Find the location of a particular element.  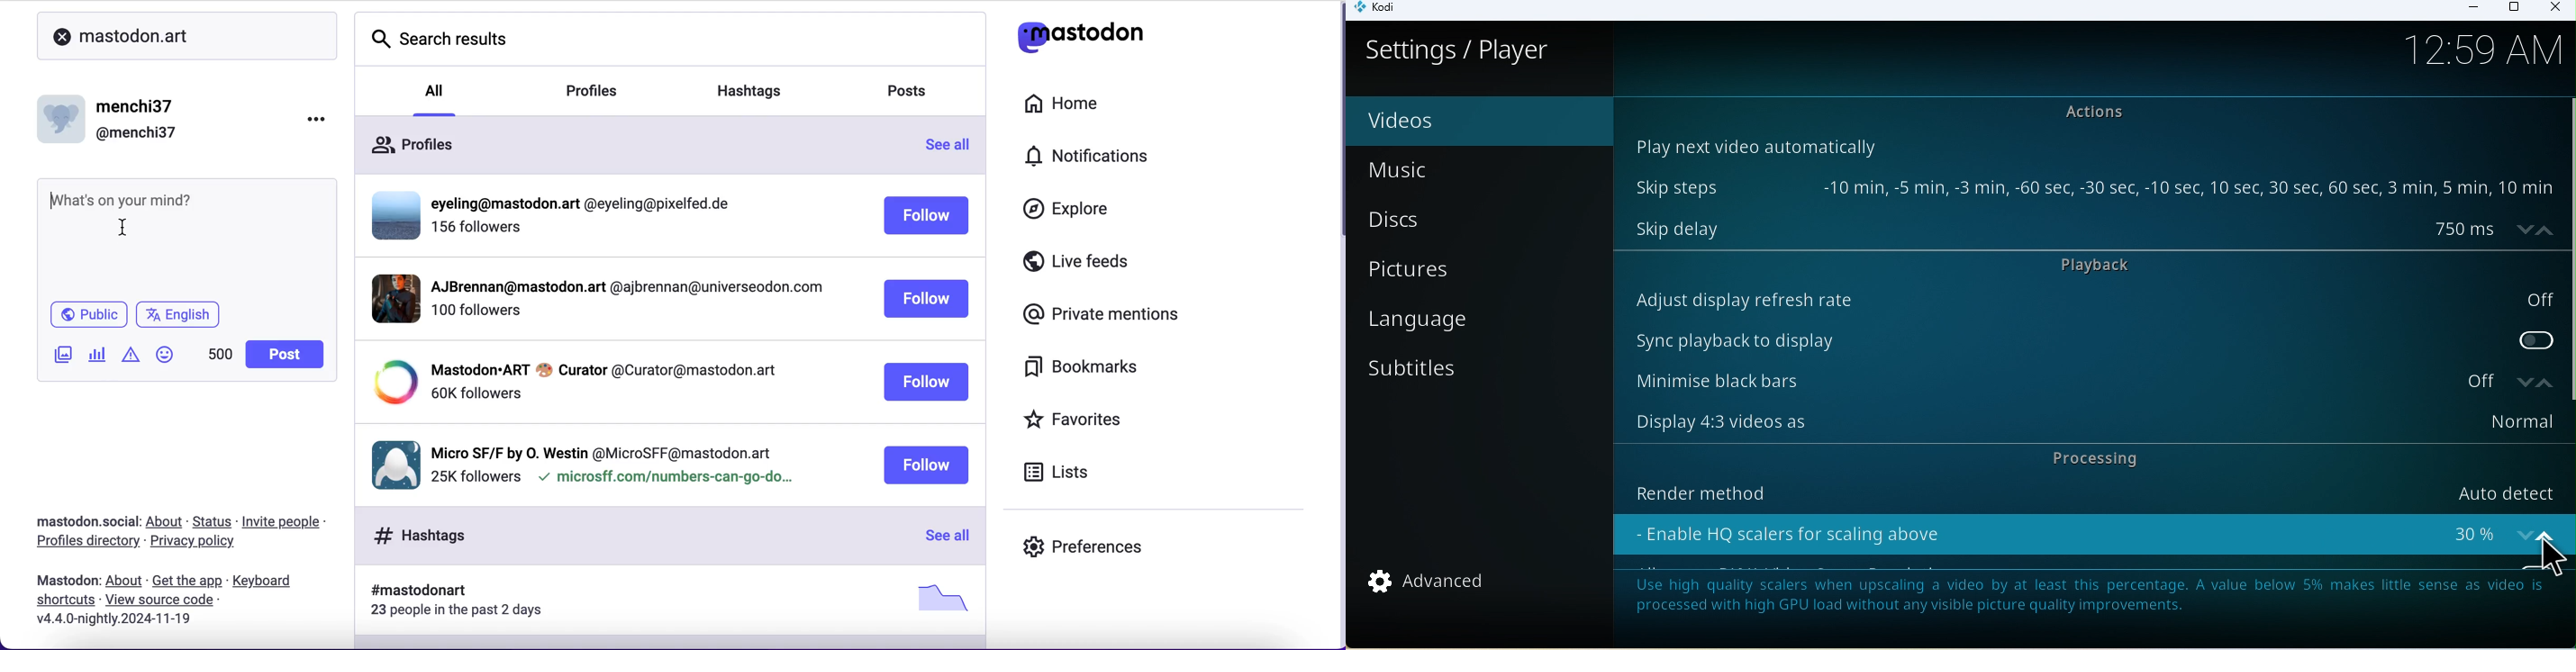

privacy policy is located at coordinates (197, 544).